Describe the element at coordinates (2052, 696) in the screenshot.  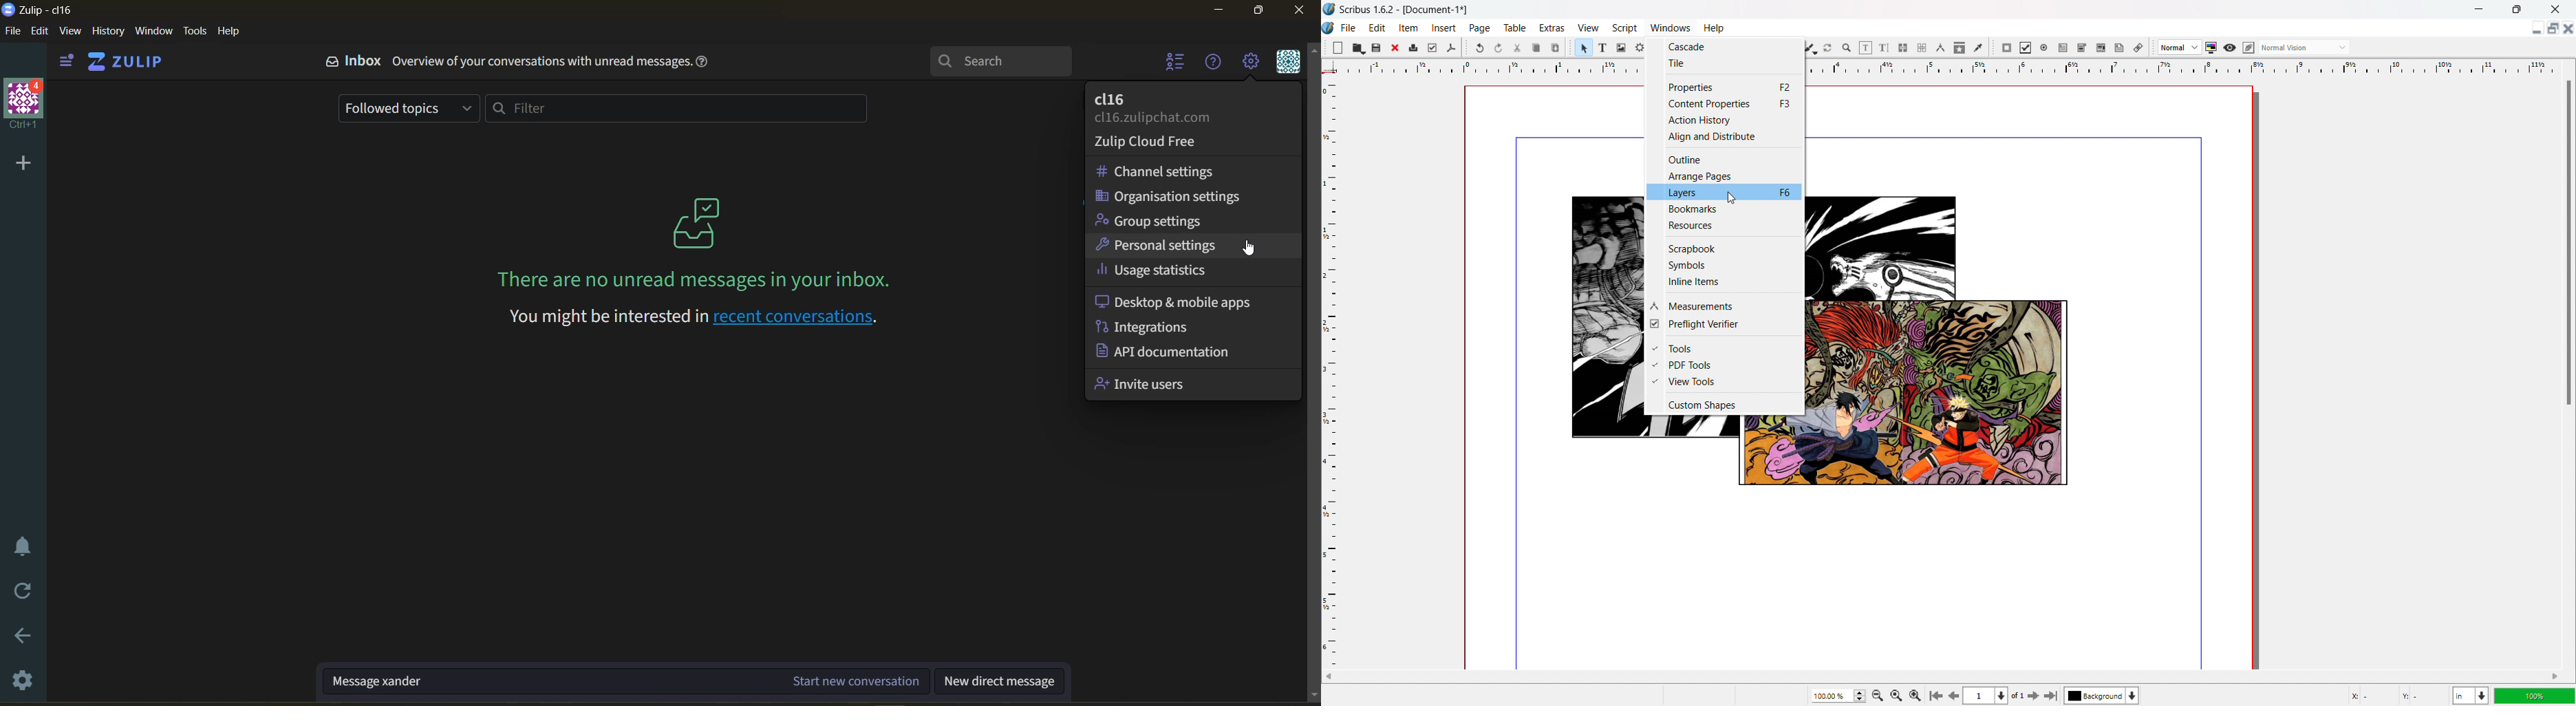
I see `go to last page` at that location.